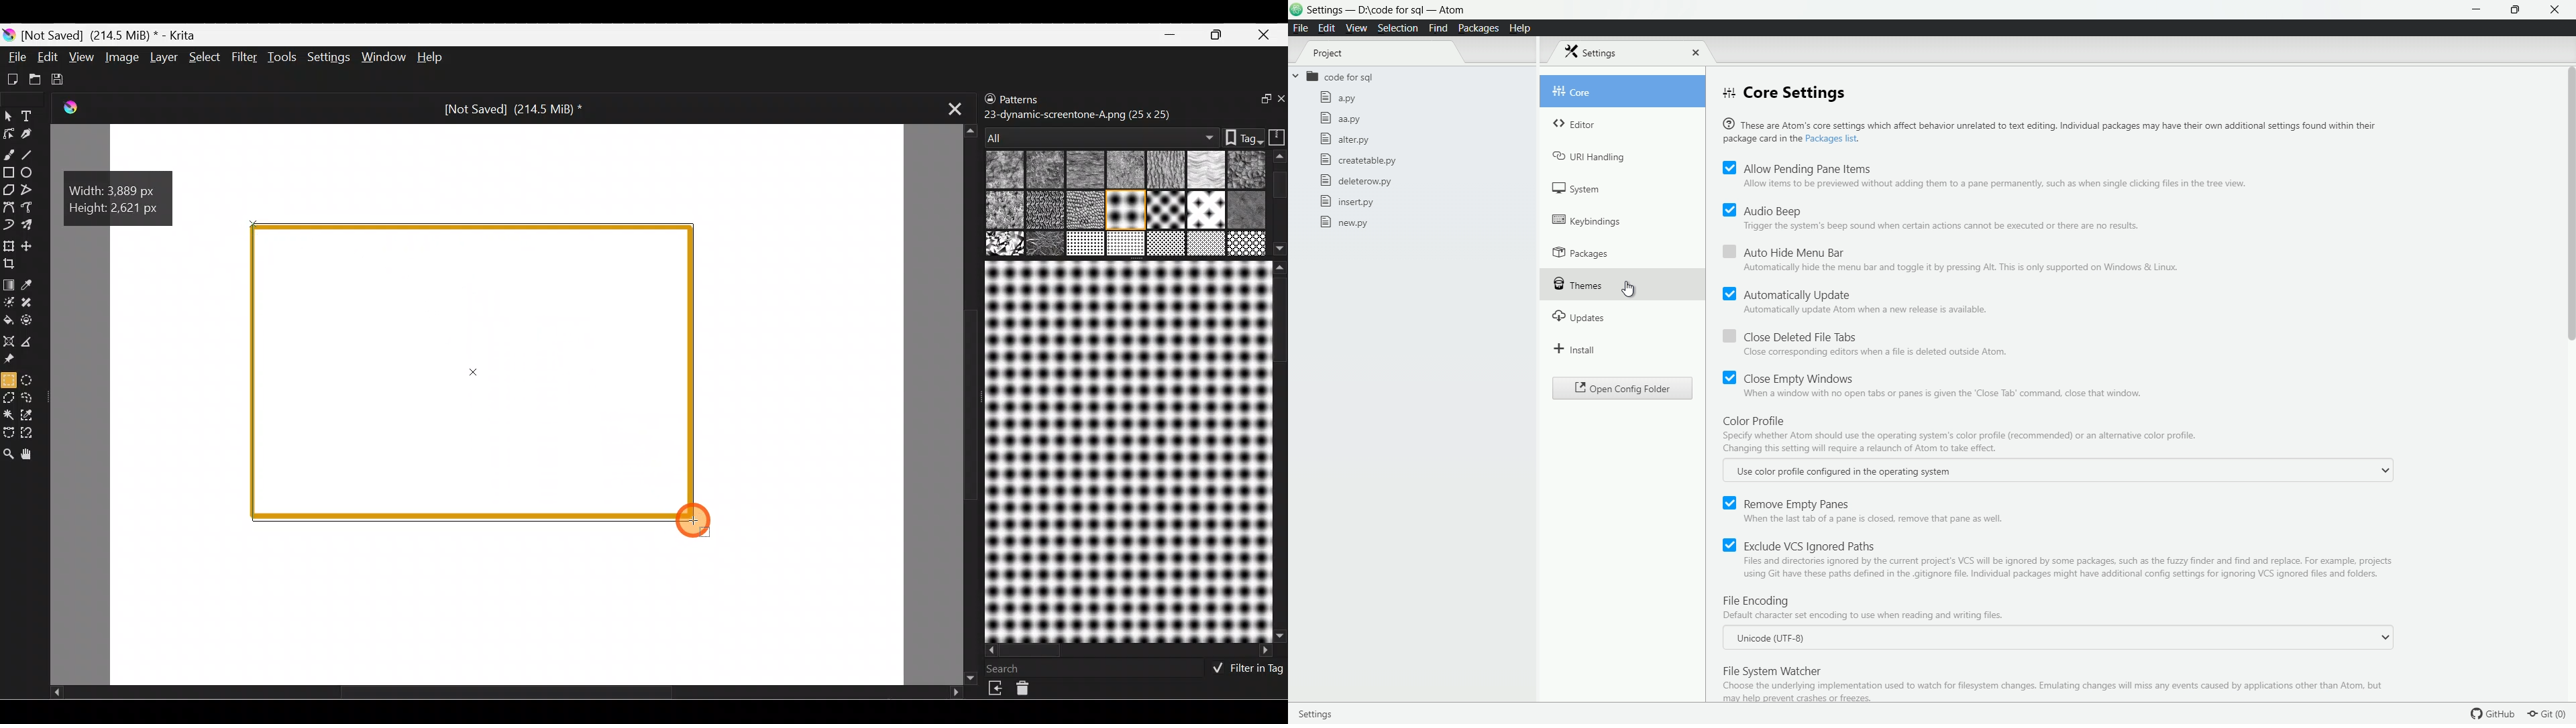 This screenshot has width=2576, height=728. I want to click on triger the system's beep sound when certain actions cannot be executed or there are no results, so click(1940, 227).